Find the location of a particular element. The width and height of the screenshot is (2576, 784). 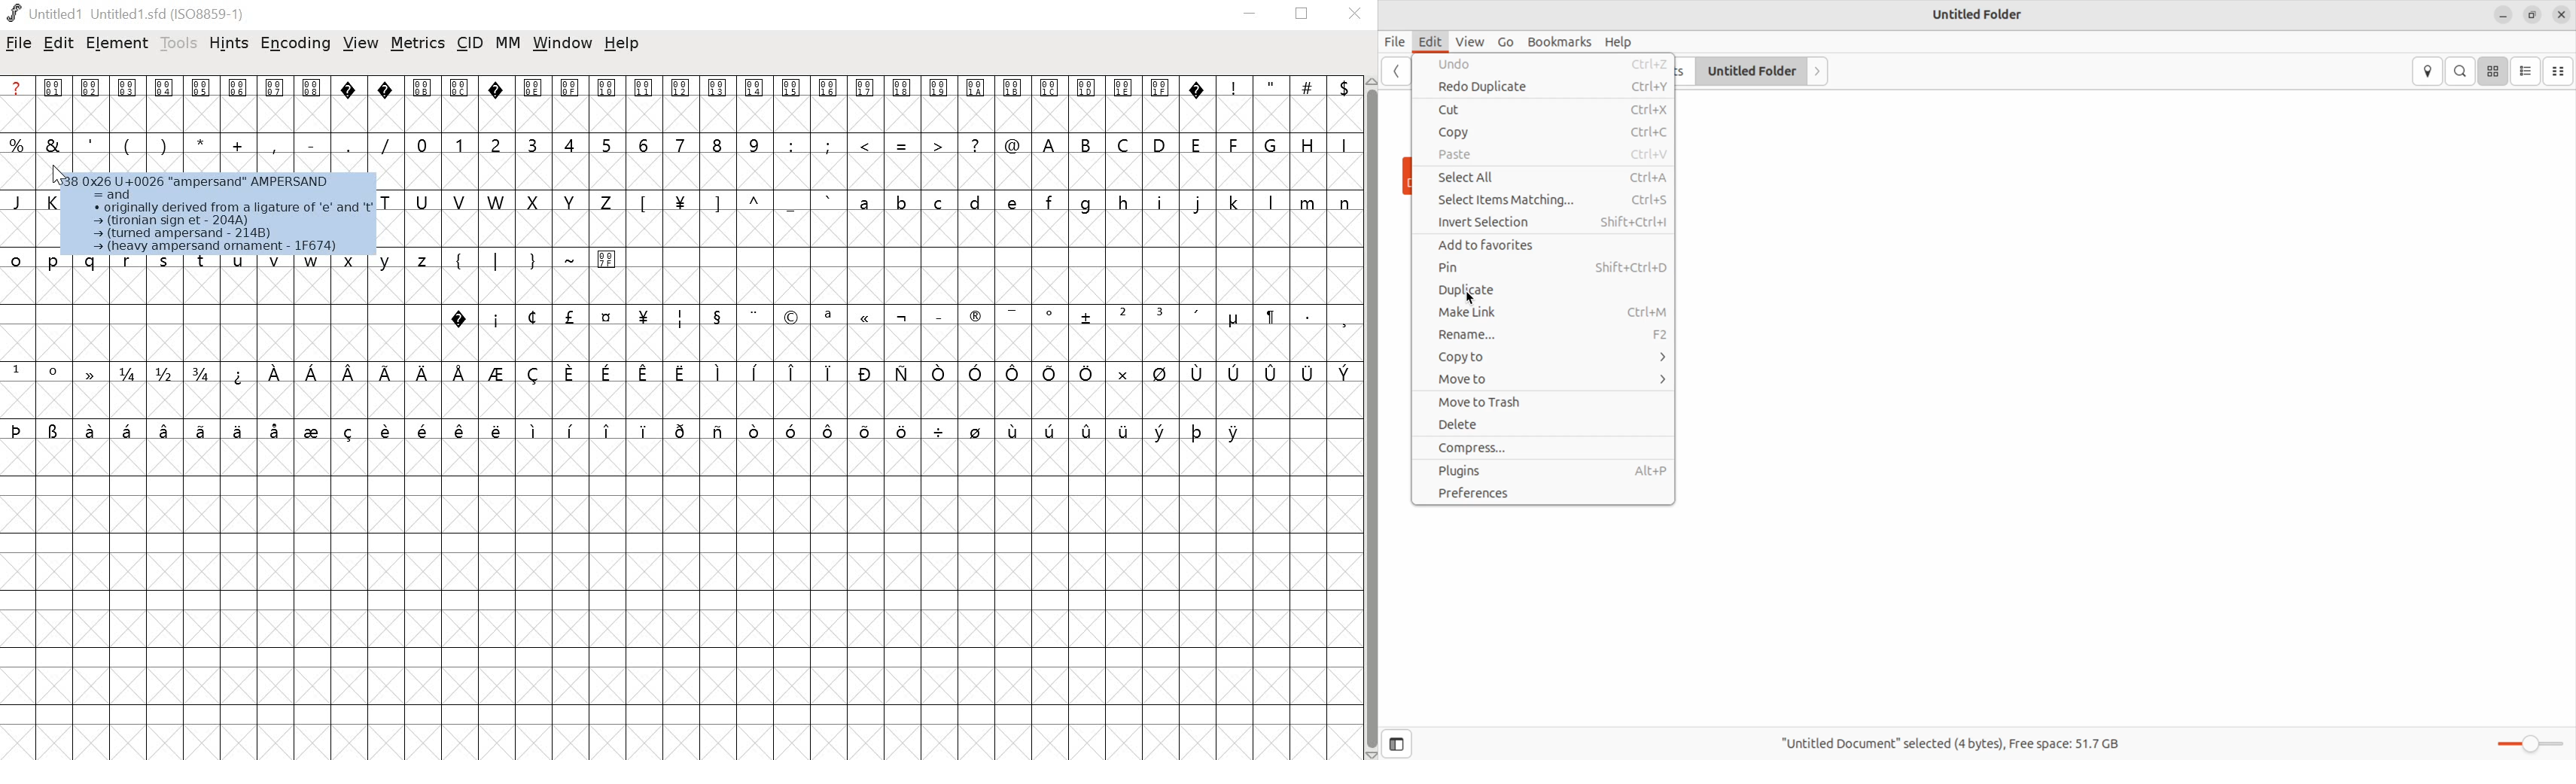

a is located at coordinates (829, 315).